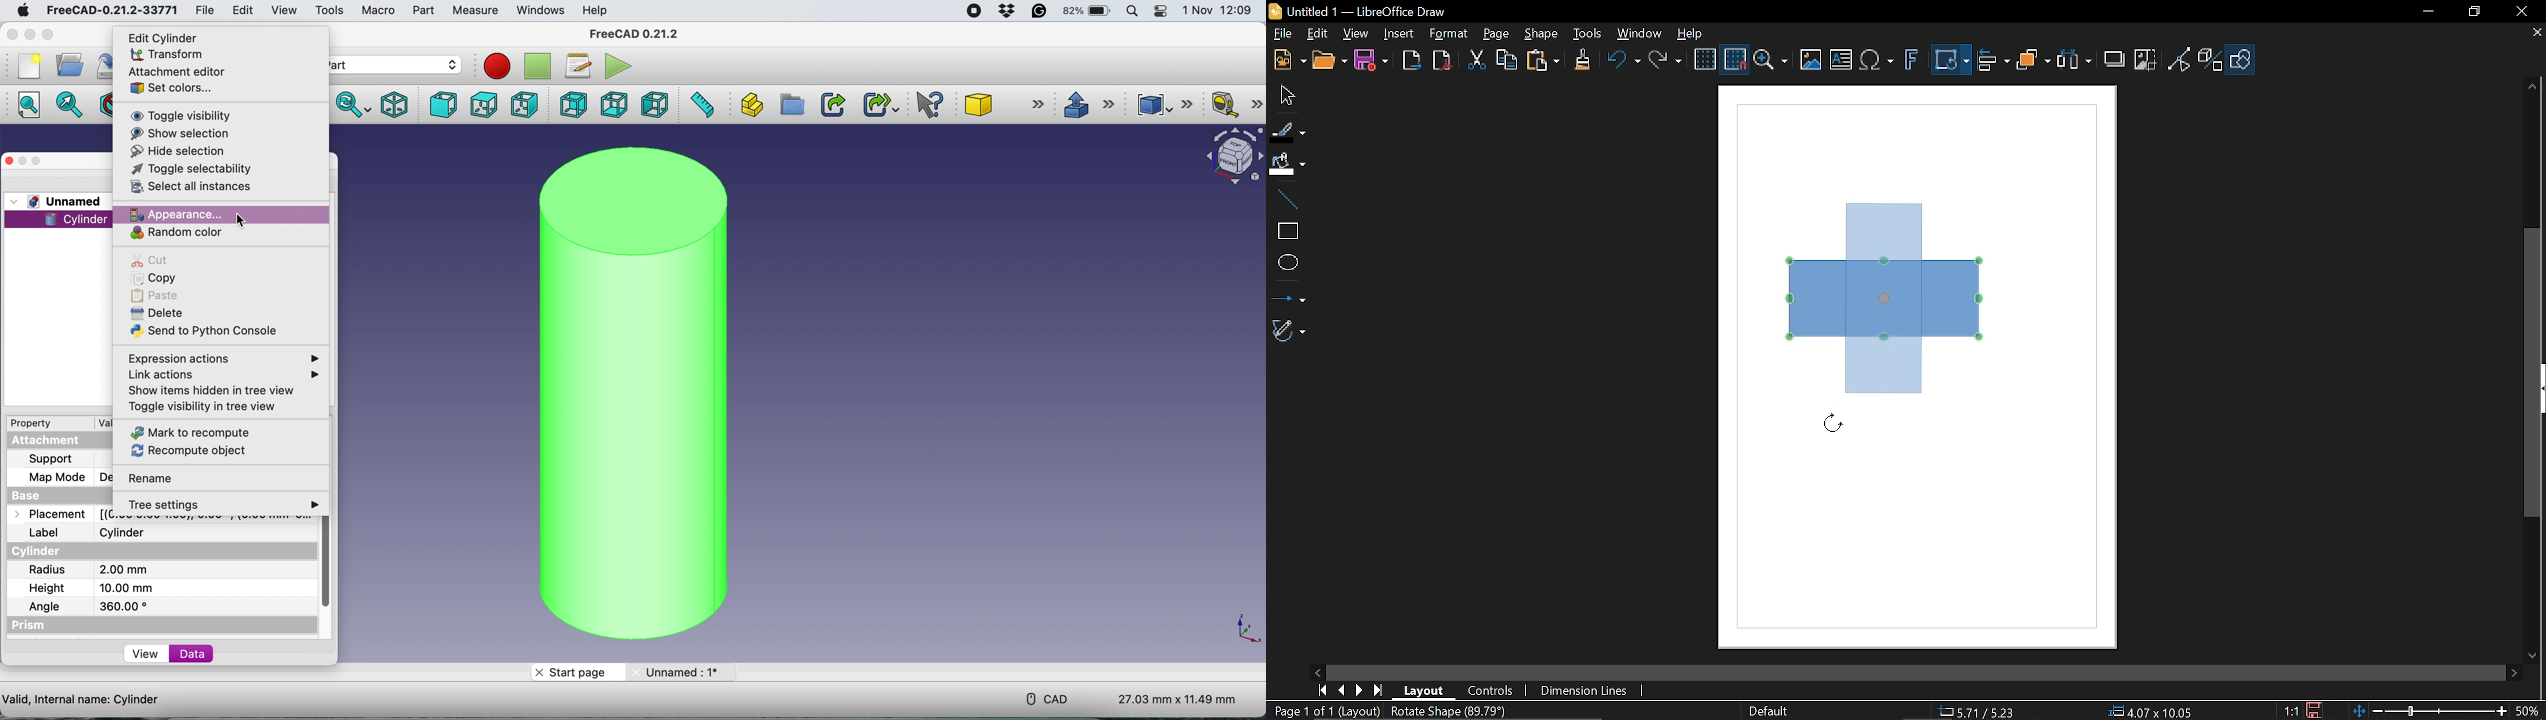 The image size is (2548, 728). Describe the element at coordinates (38, 163) in the screenshot. I see `maximise` at that location.